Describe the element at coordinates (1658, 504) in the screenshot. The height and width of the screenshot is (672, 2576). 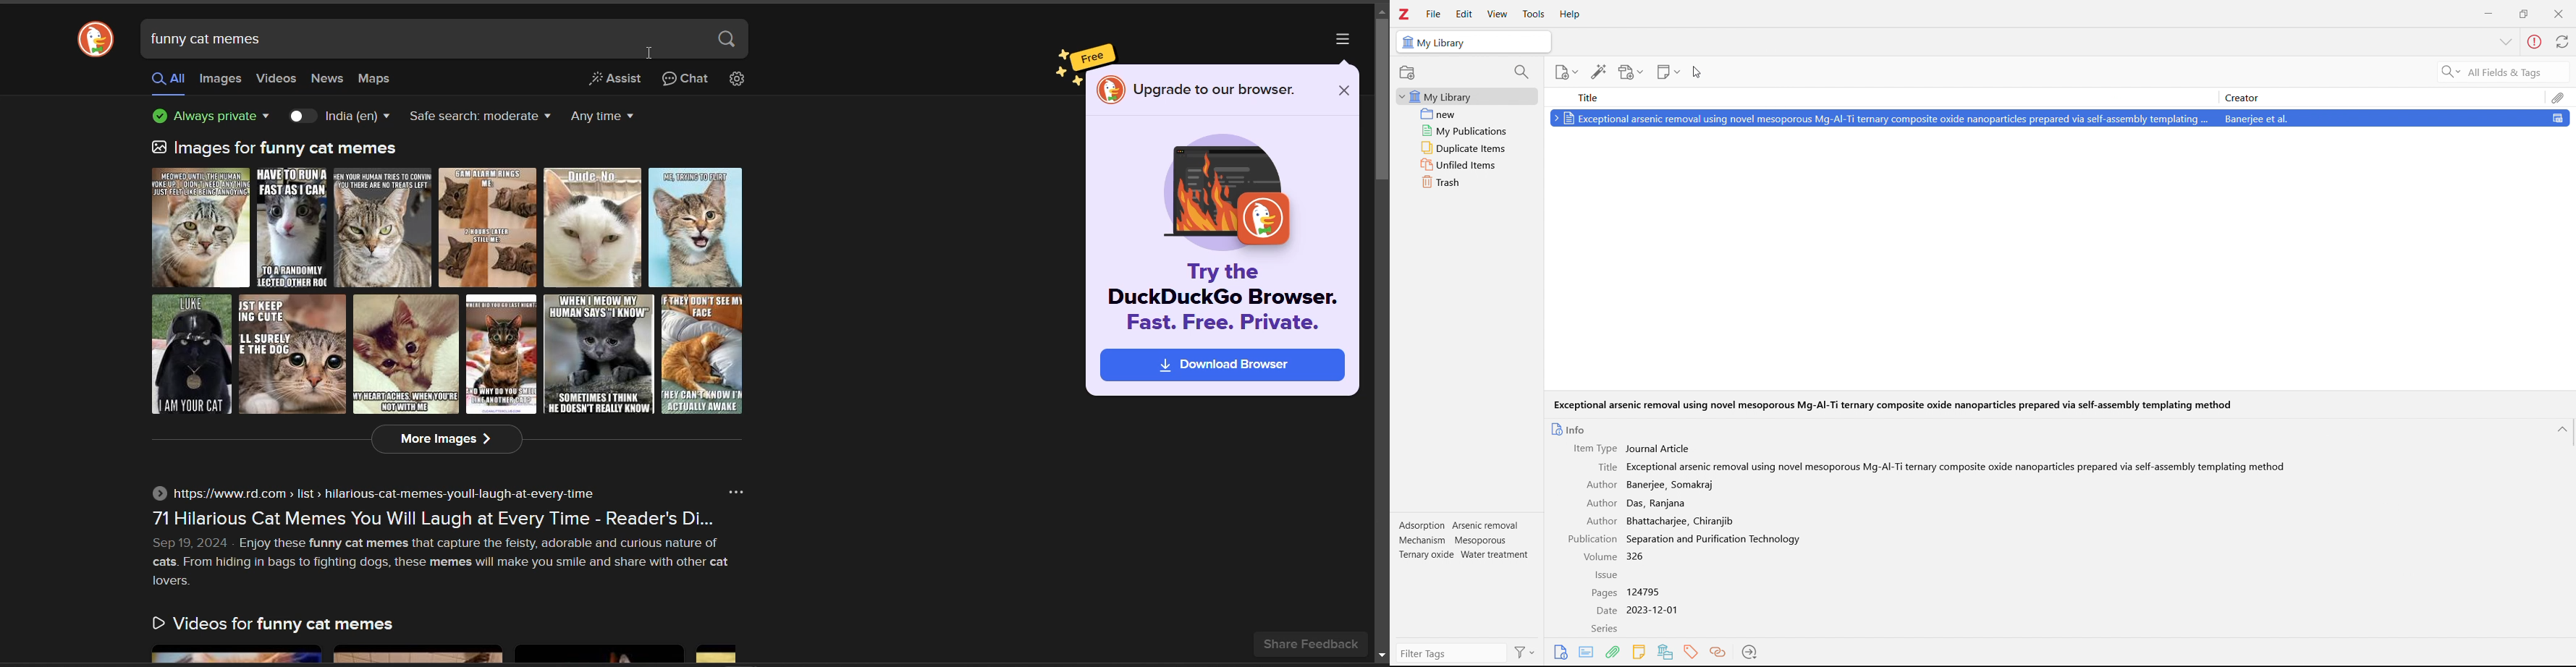
I see `Das, Ranjana` at that location.